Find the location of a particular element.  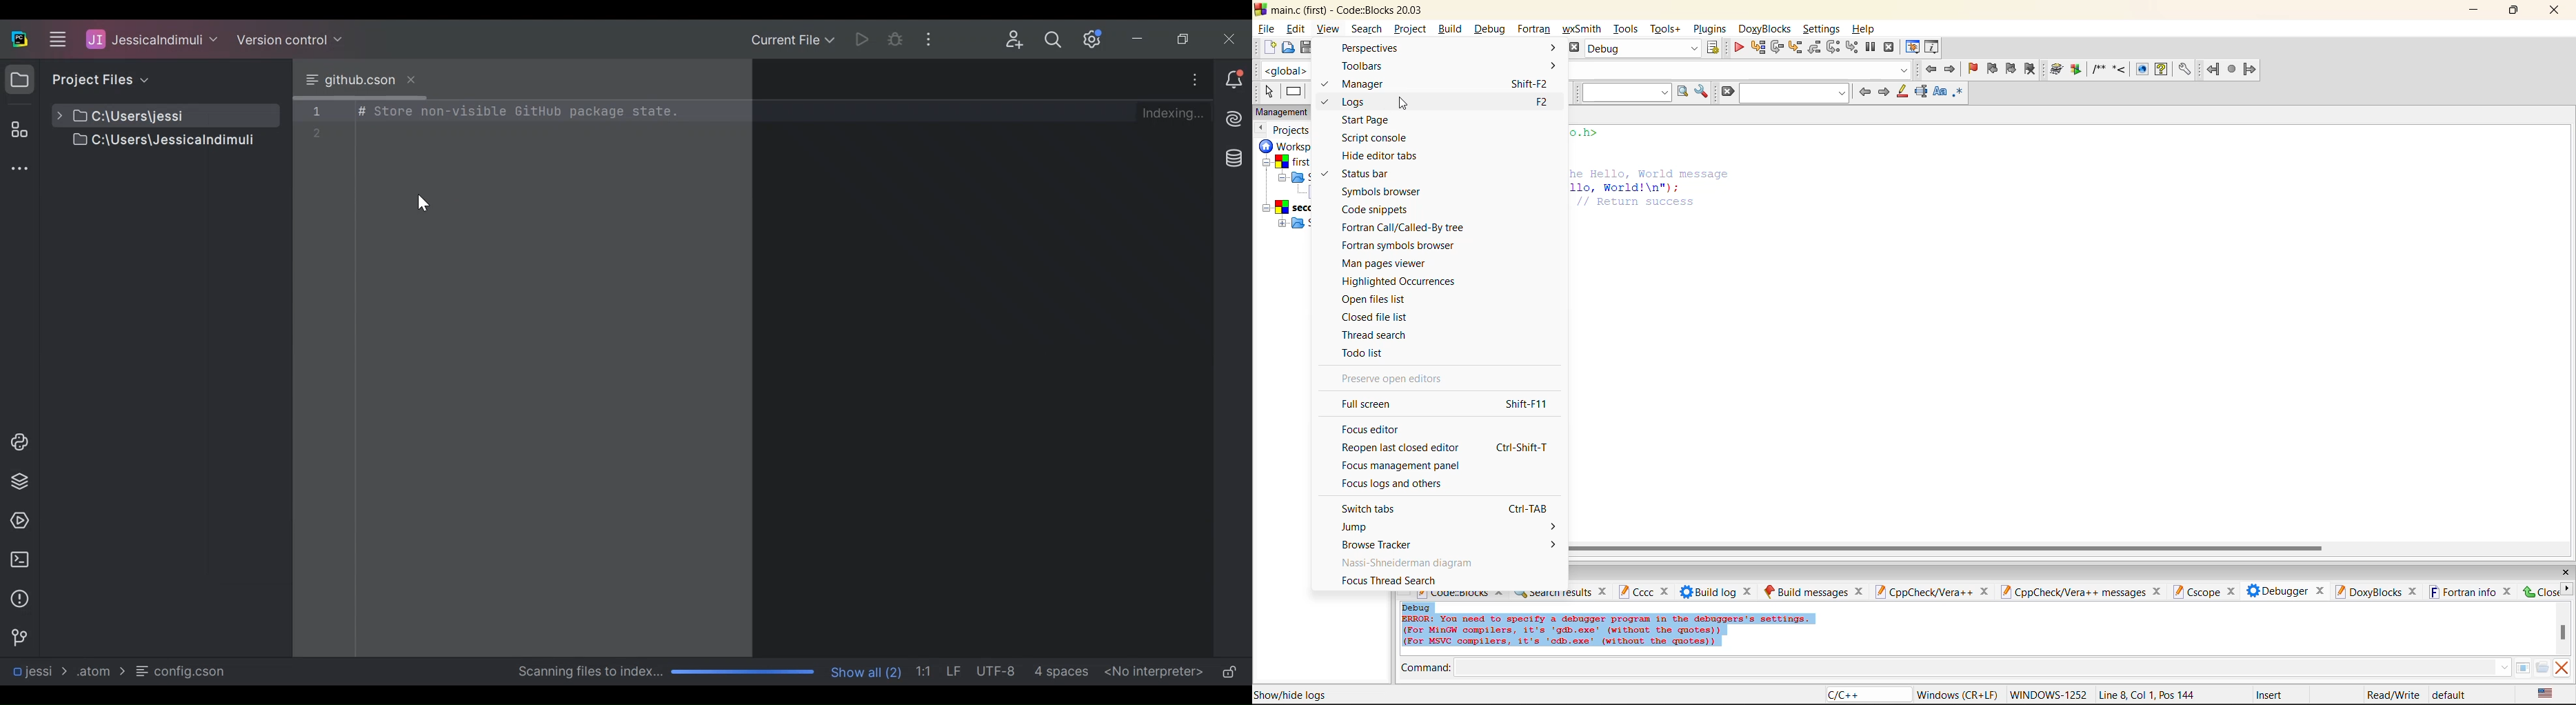

workspaces is located at coordinates (1286, 188).